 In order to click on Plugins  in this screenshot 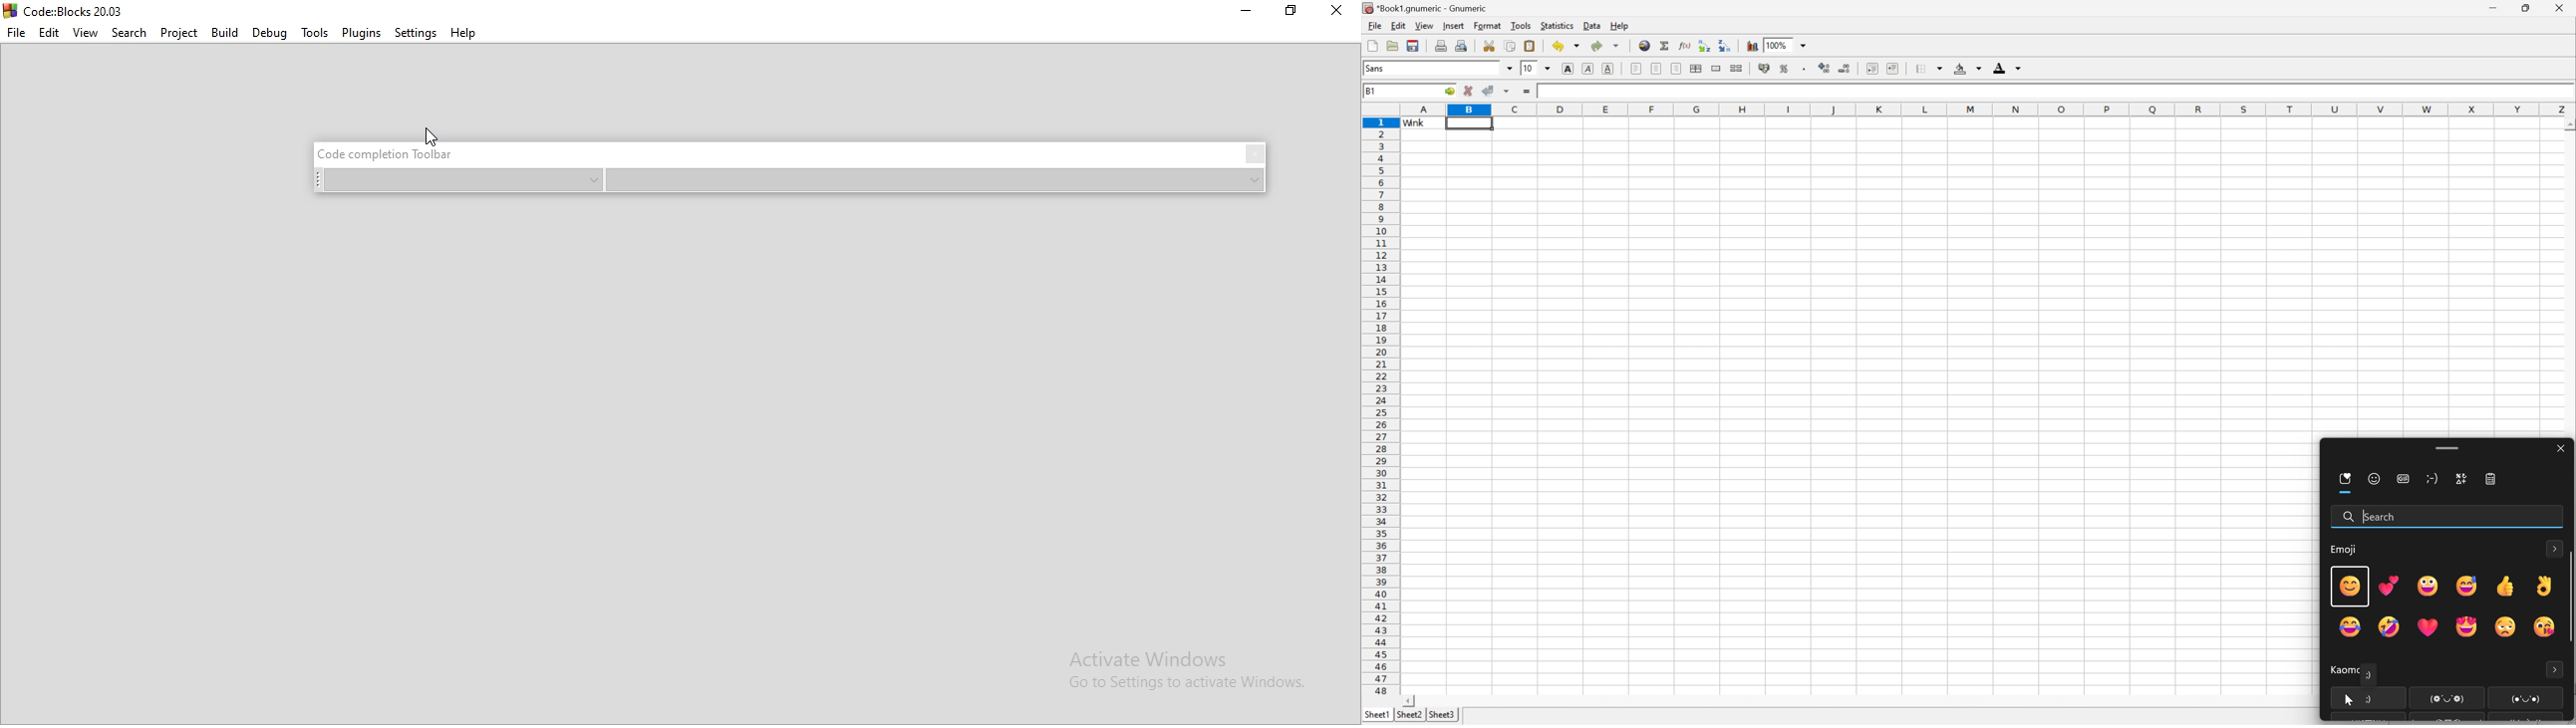, I will do `click(361, 32)`.